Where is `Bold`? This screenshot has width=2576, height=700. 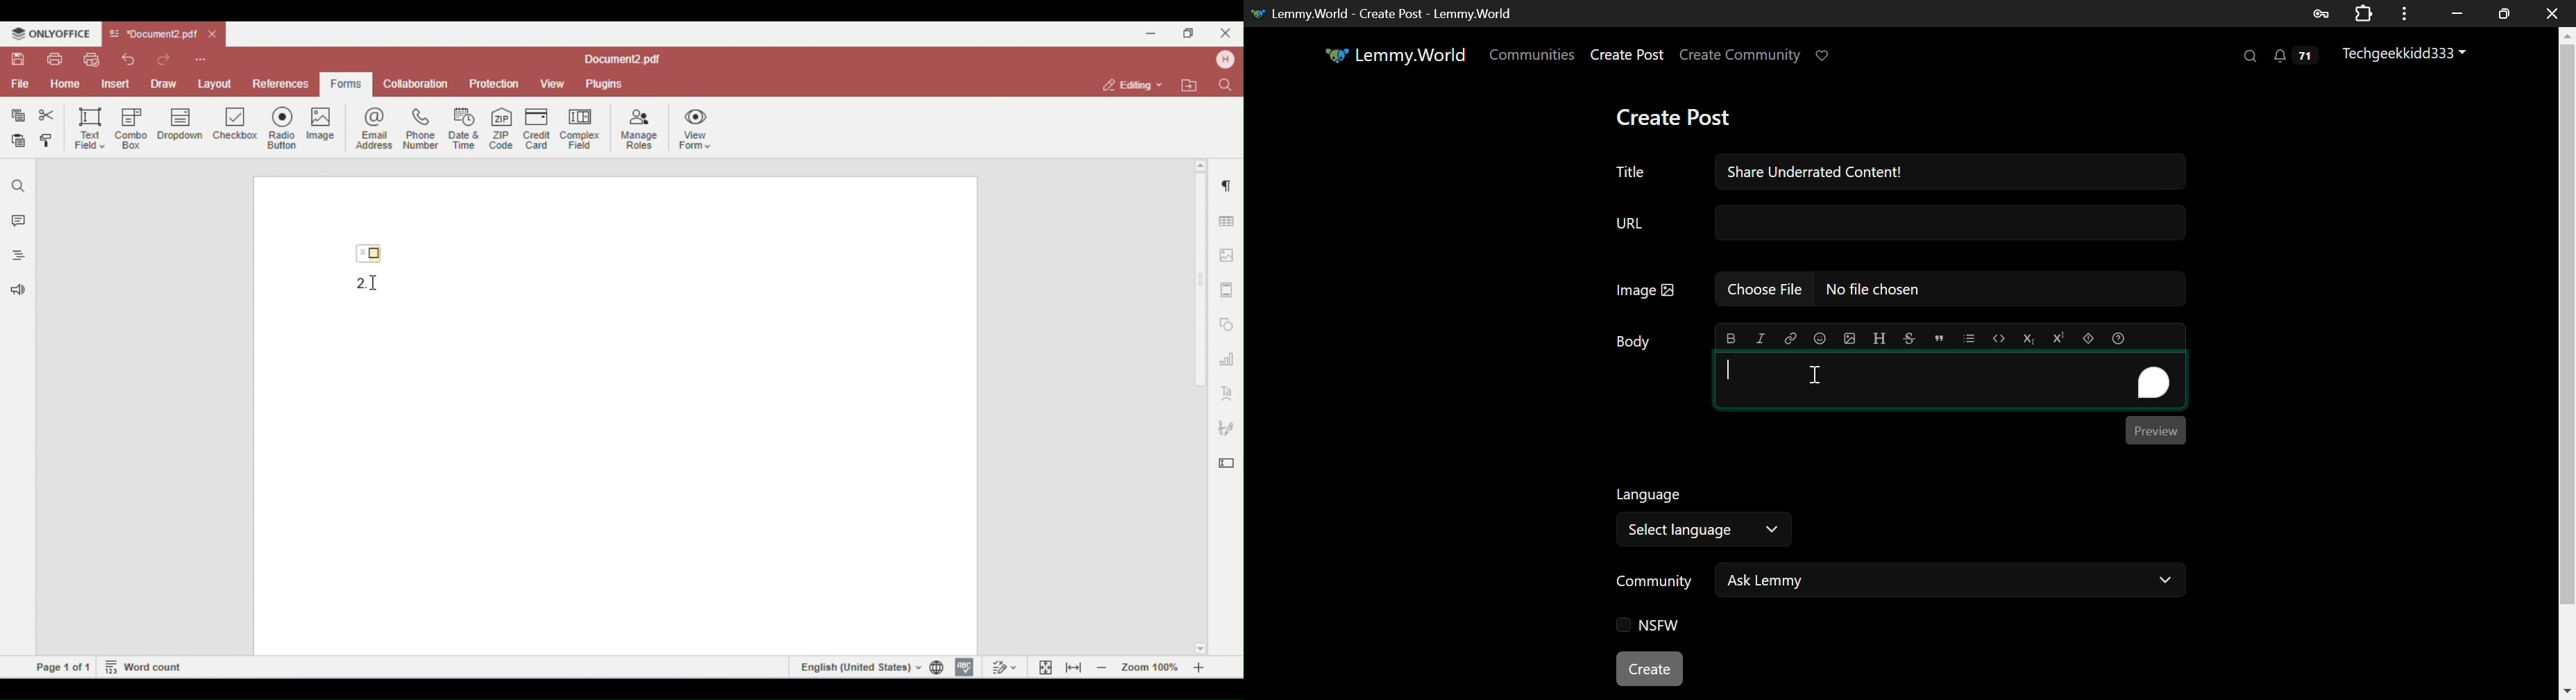
Bold is located at coordinates (1731, 338).